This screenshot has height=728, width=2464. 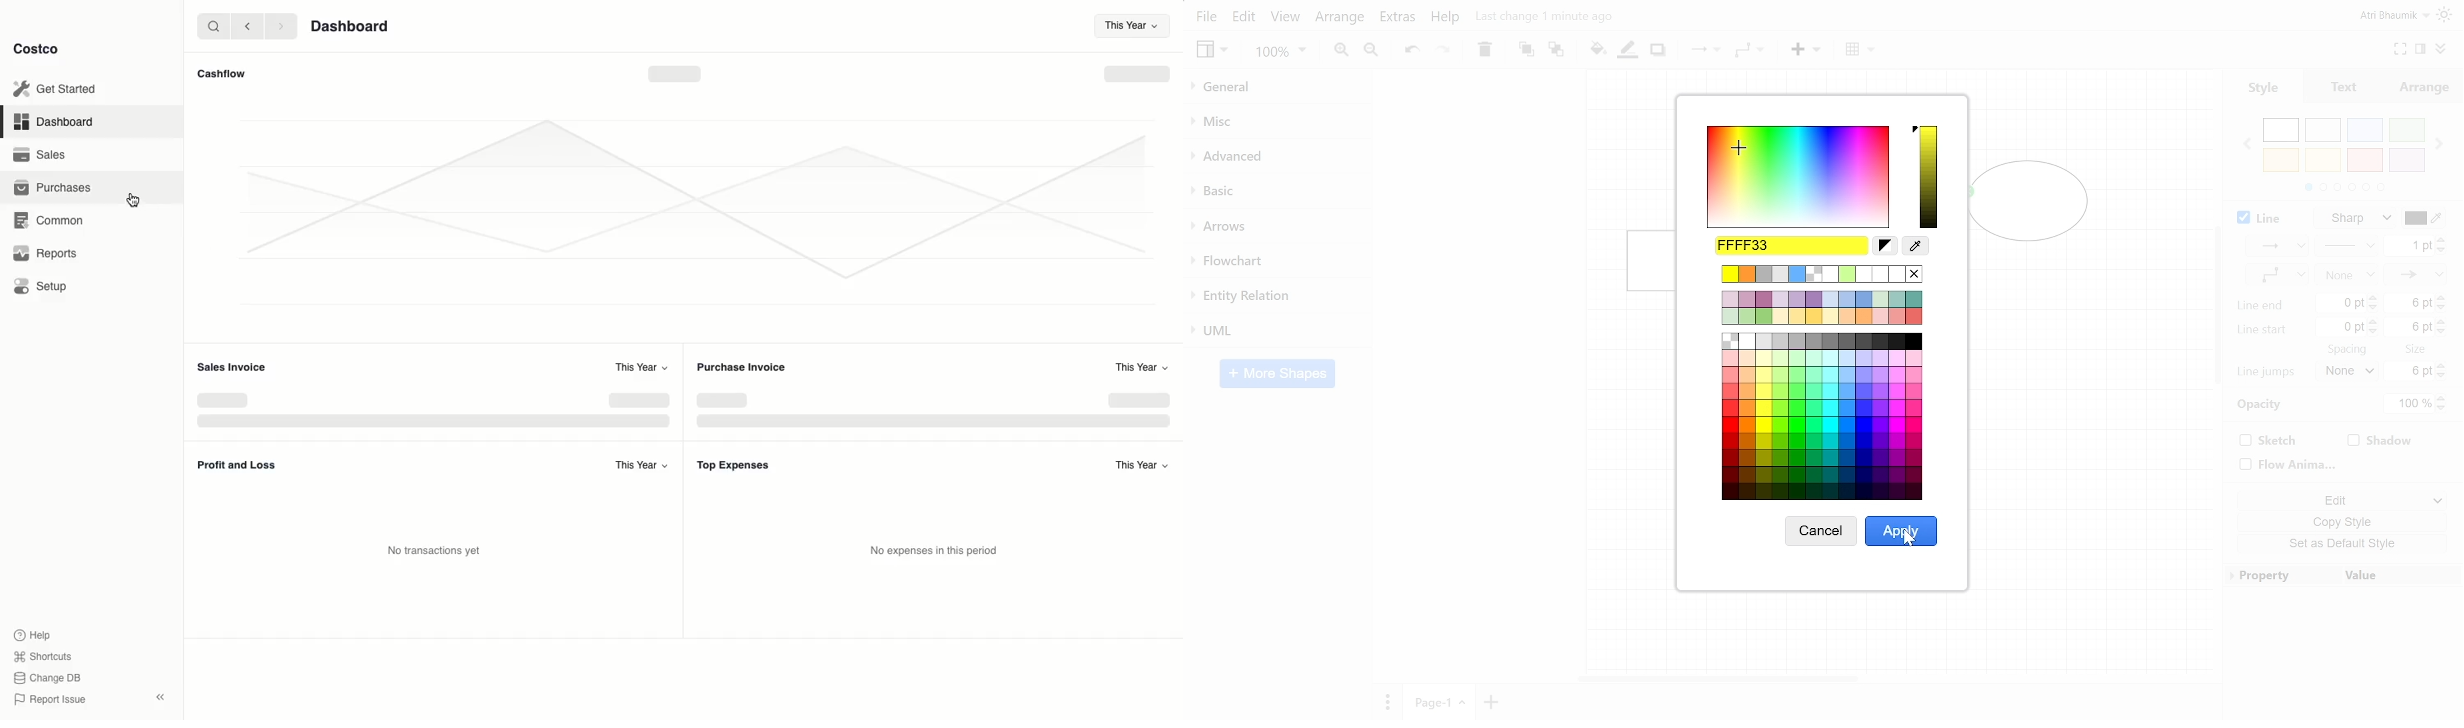 I want to click on Search, so click(x=213, y=25).